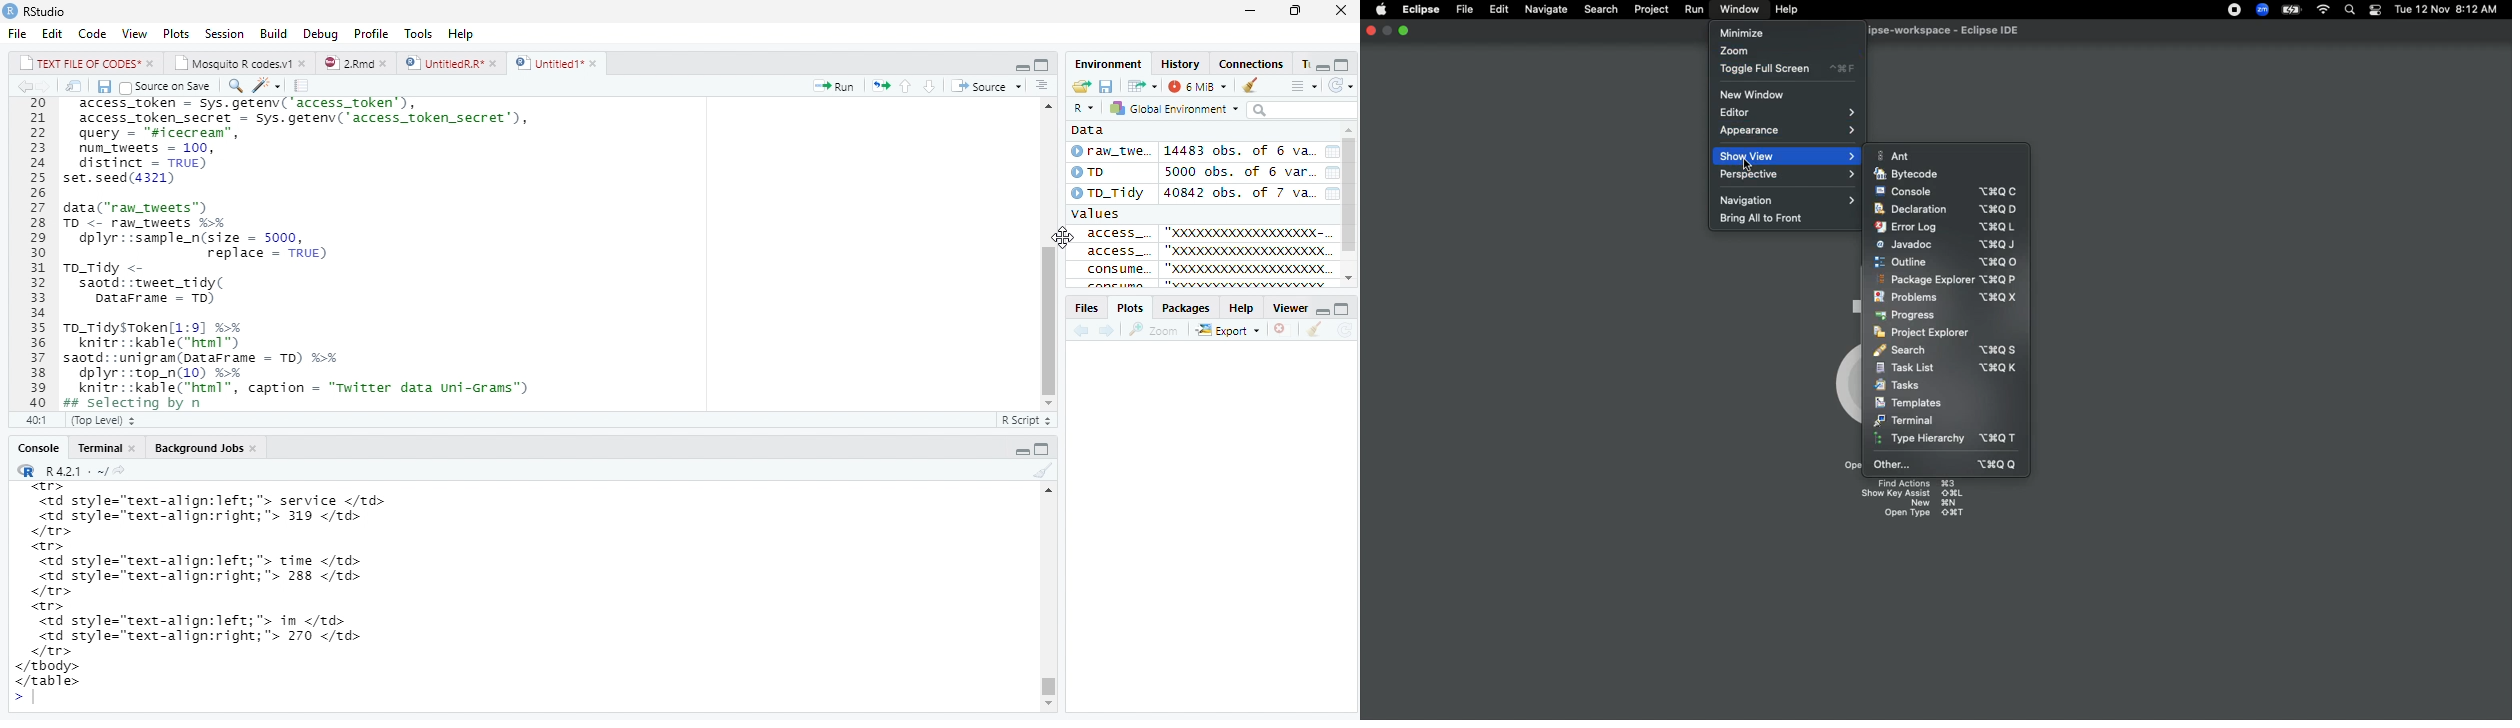 This screenshot has width=2520, height=728. Describe the element at coordinates (272, 32) in the screenshot. I see `Build` at that location.